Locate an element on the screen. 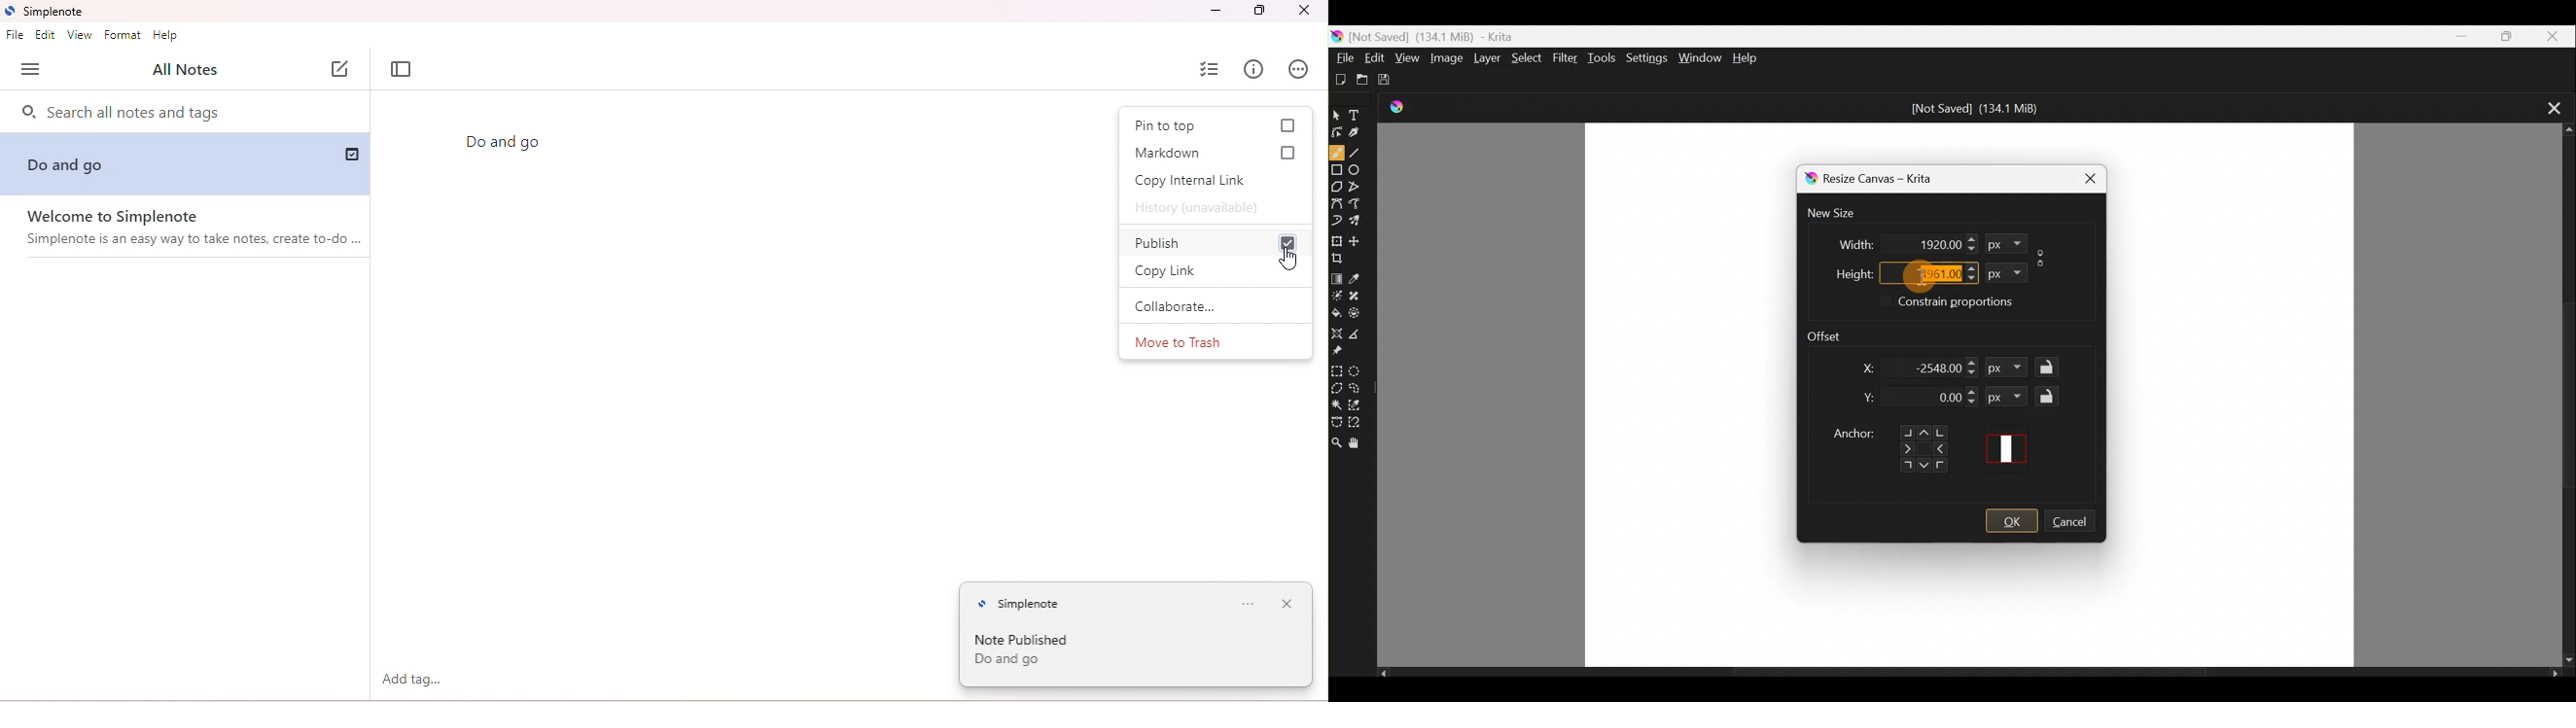 This screenshot has height=728, width=2576. checkbox is located at coordinates (1289, 154).